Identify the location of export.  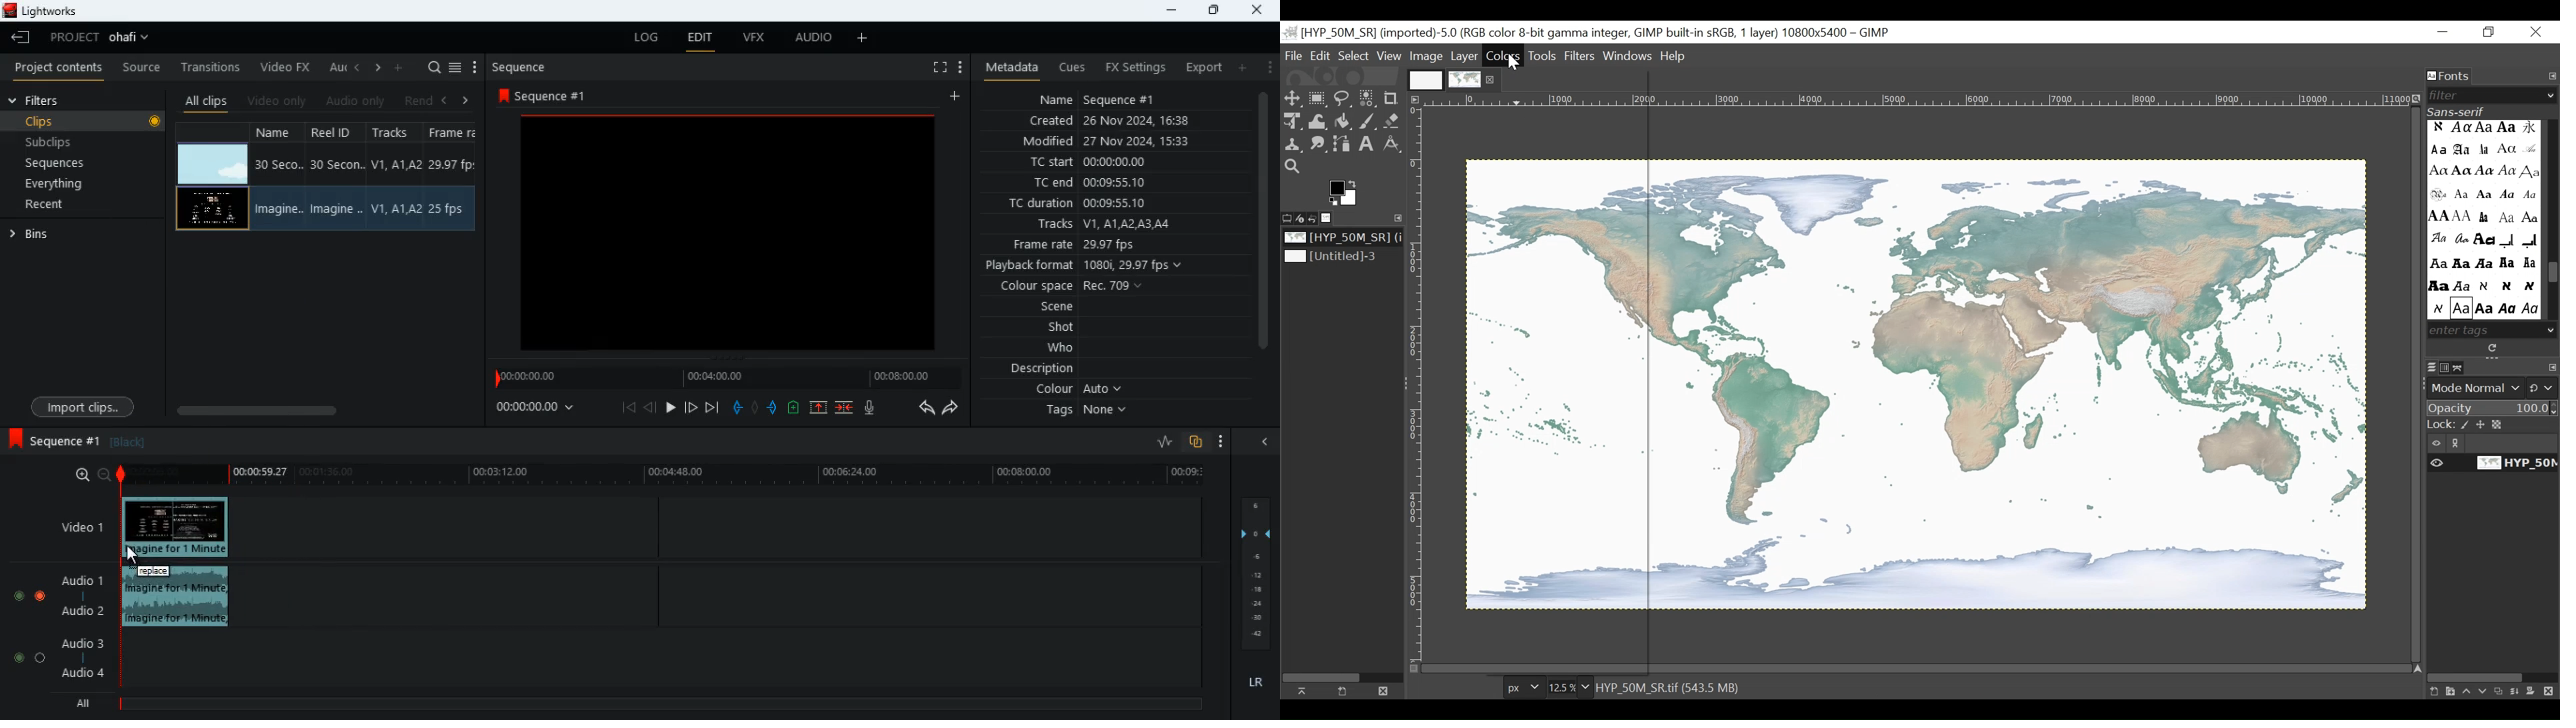
(1200, 67).